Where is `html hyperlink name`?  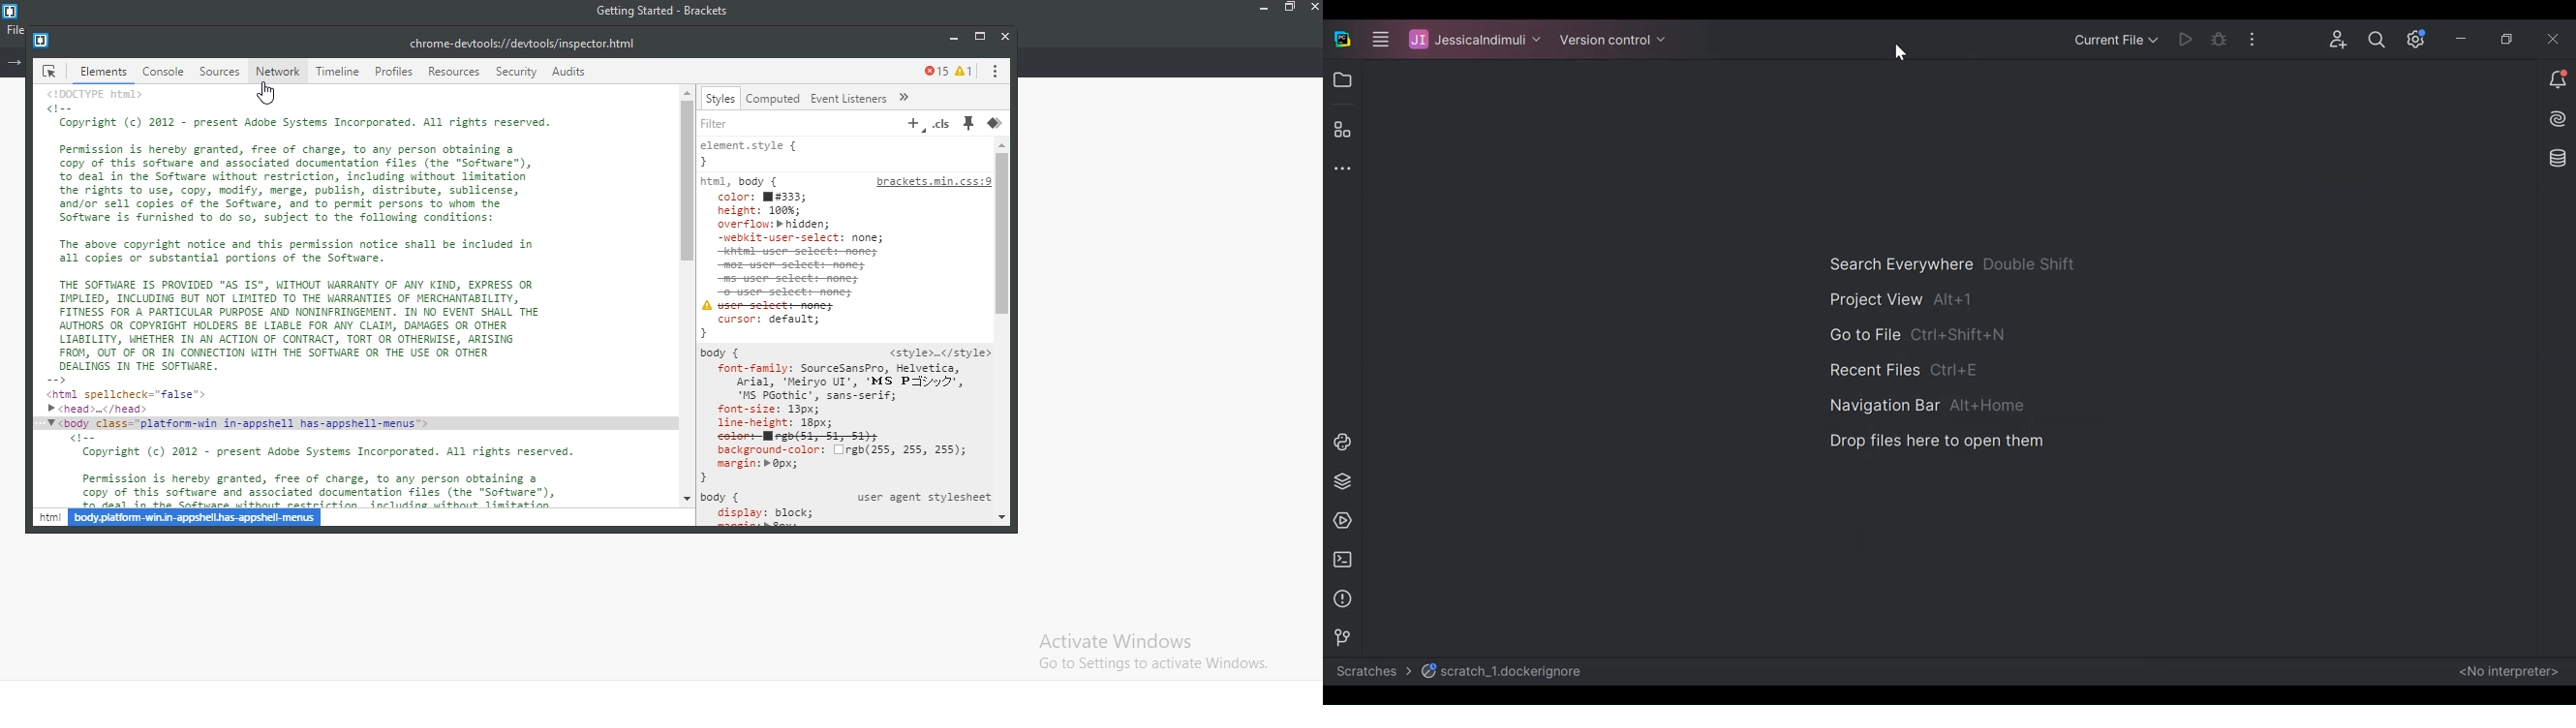 html hyperlink name is located at coordinates (178, 518).